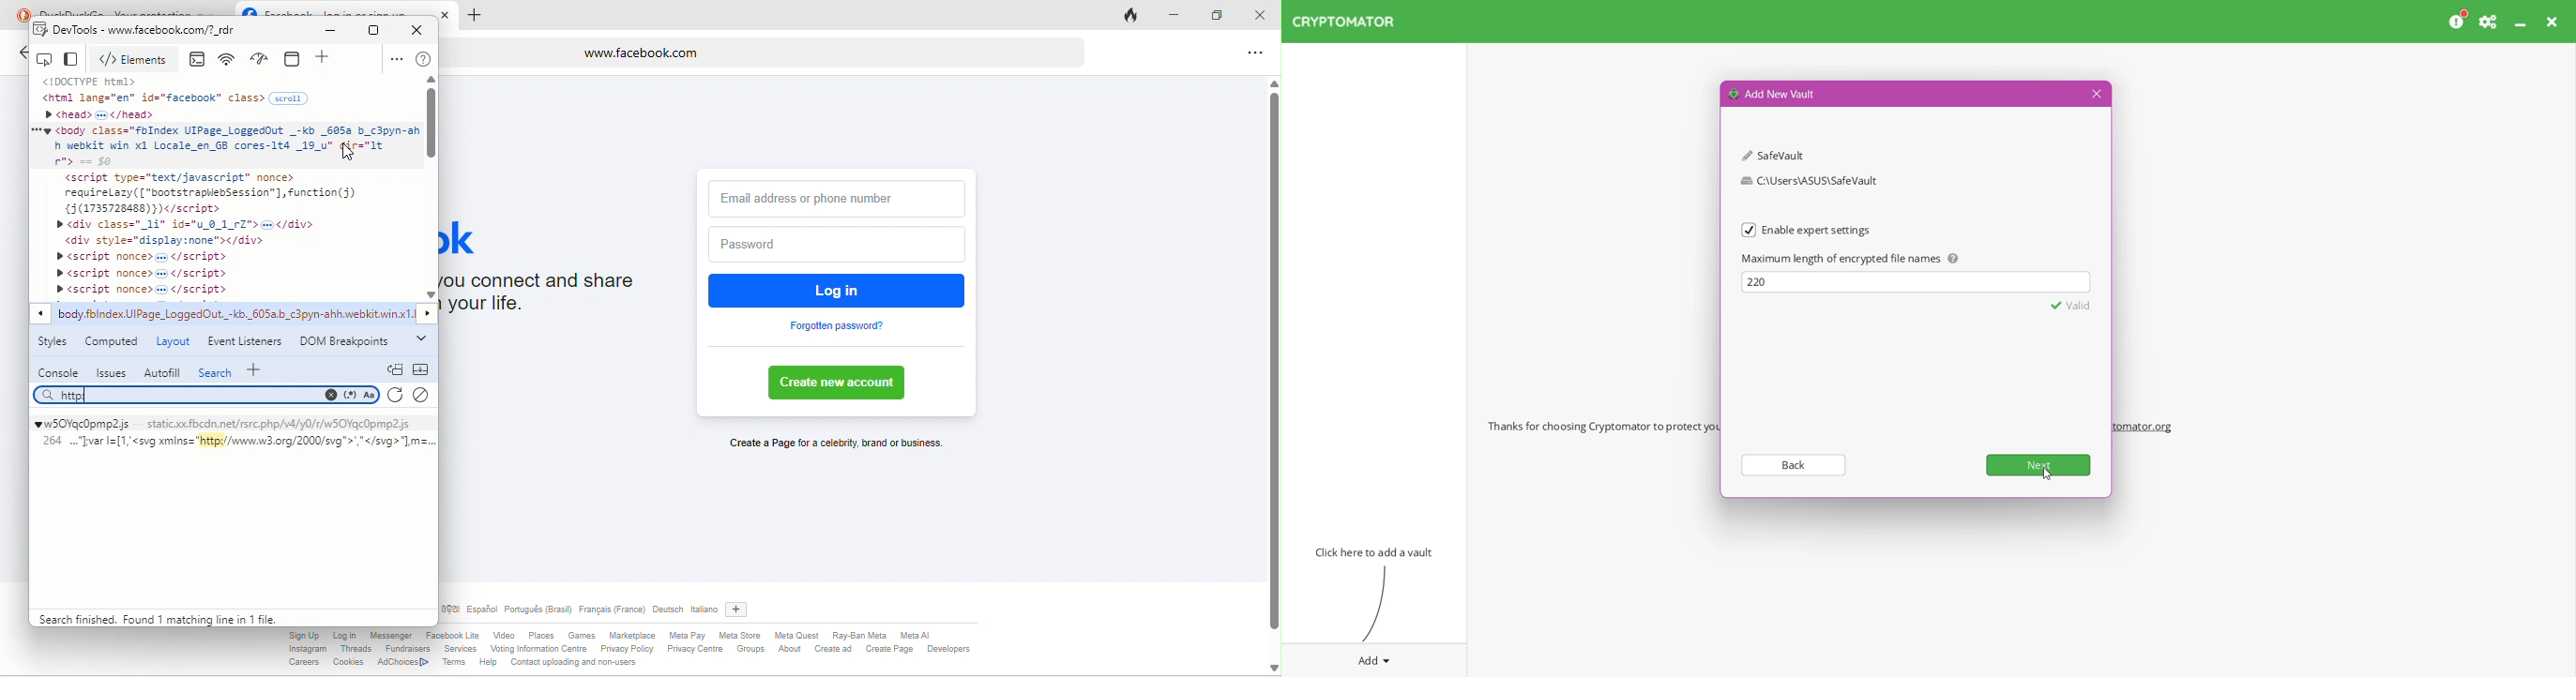  Describe the element at coordinates (394, 396) in the screenshot. I see `refresh` at that location.